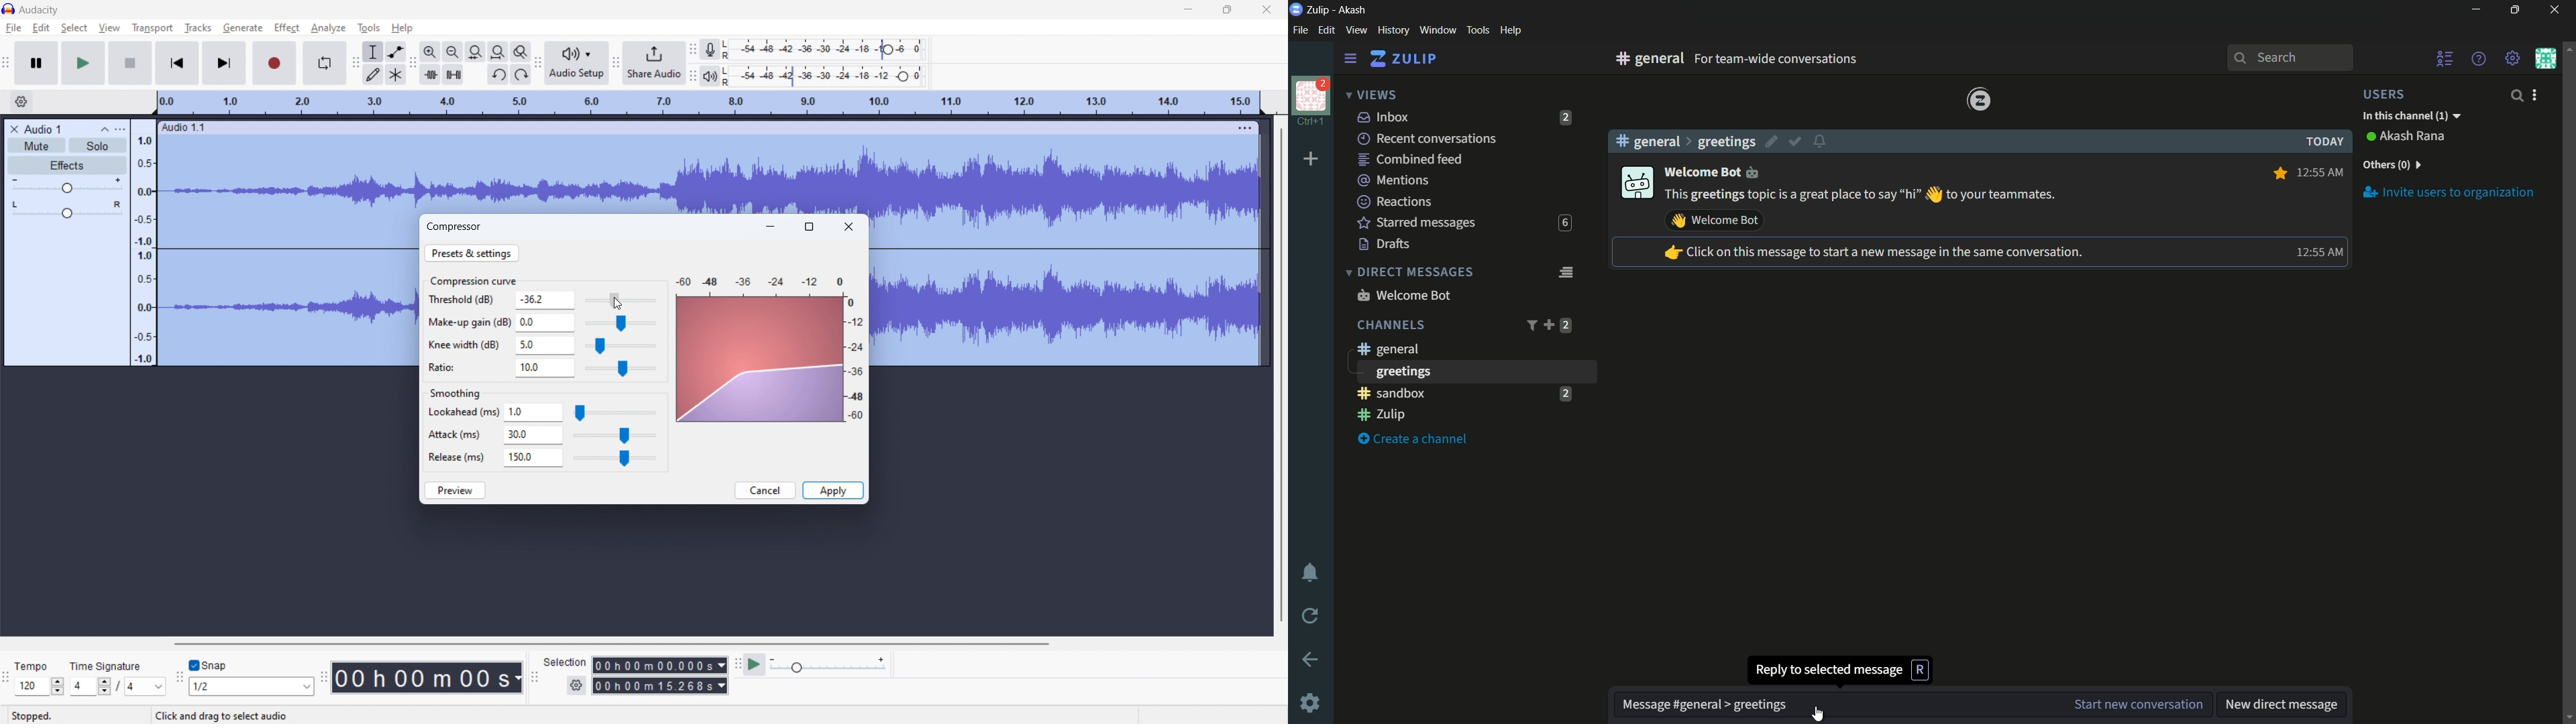 The height and width of the screenshot is (728, 2576). What do you see at coordinates (771, 226) in the screenshot?
I see `minimize` at bounding box center [771, 226].